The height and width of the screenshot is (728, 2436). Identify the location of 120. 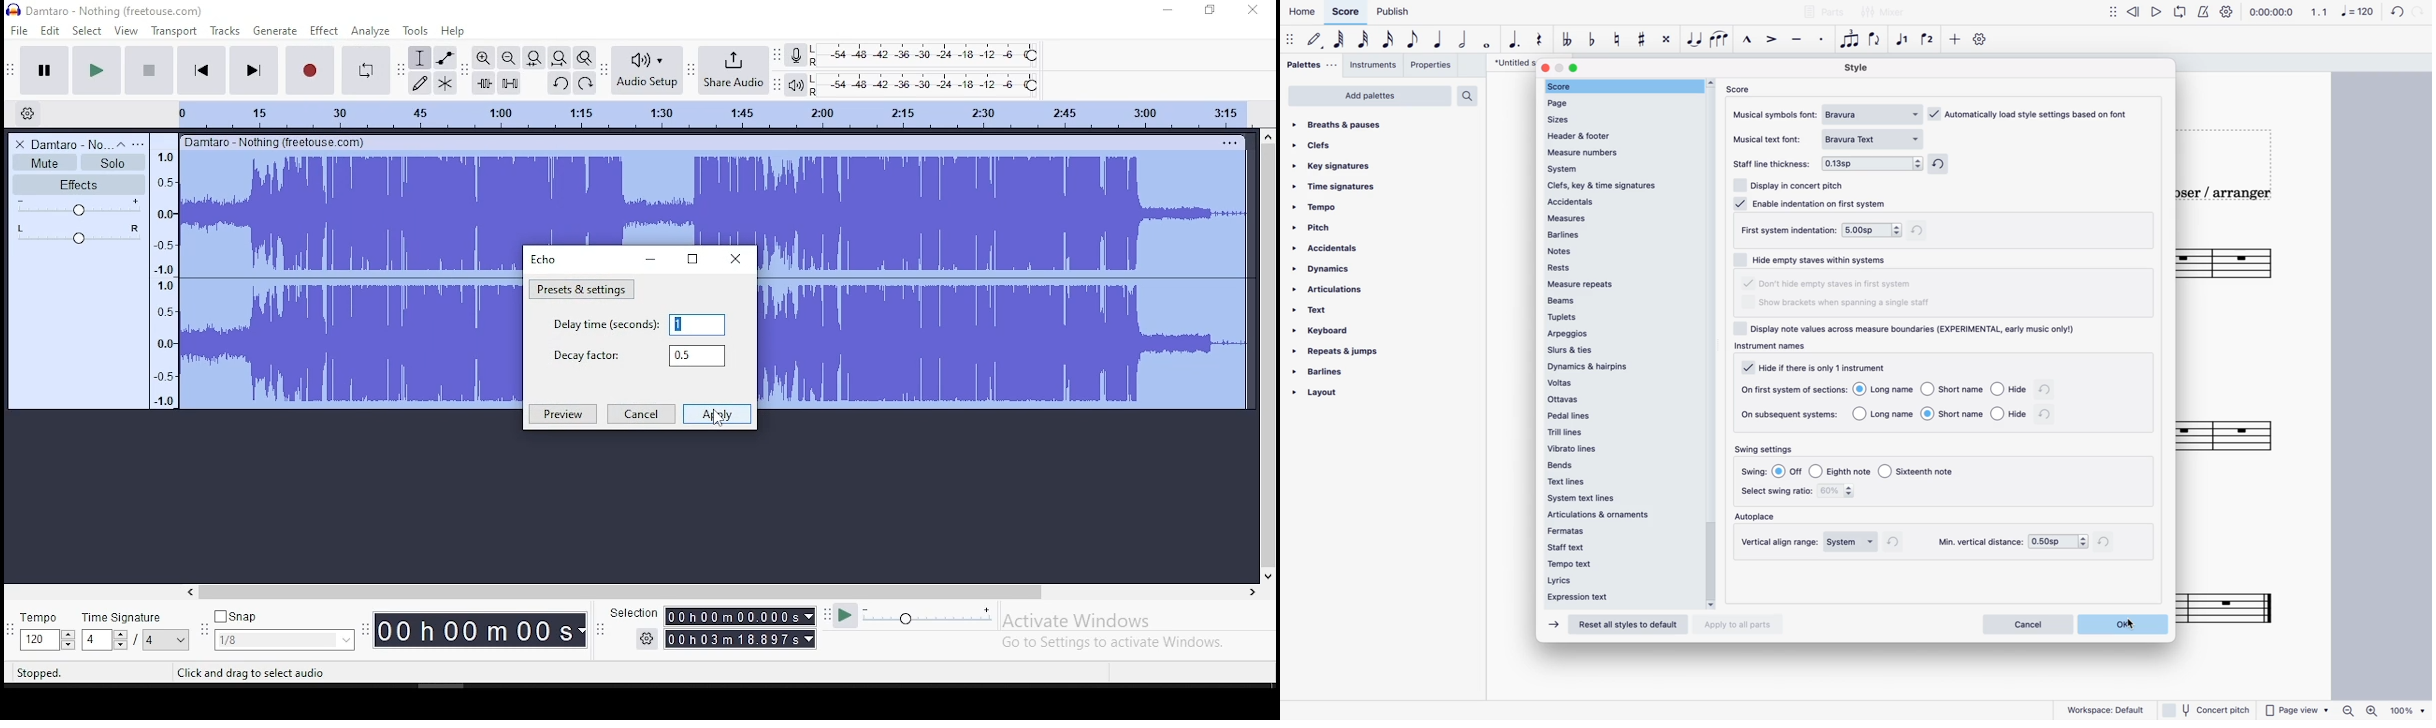
(37, 640).